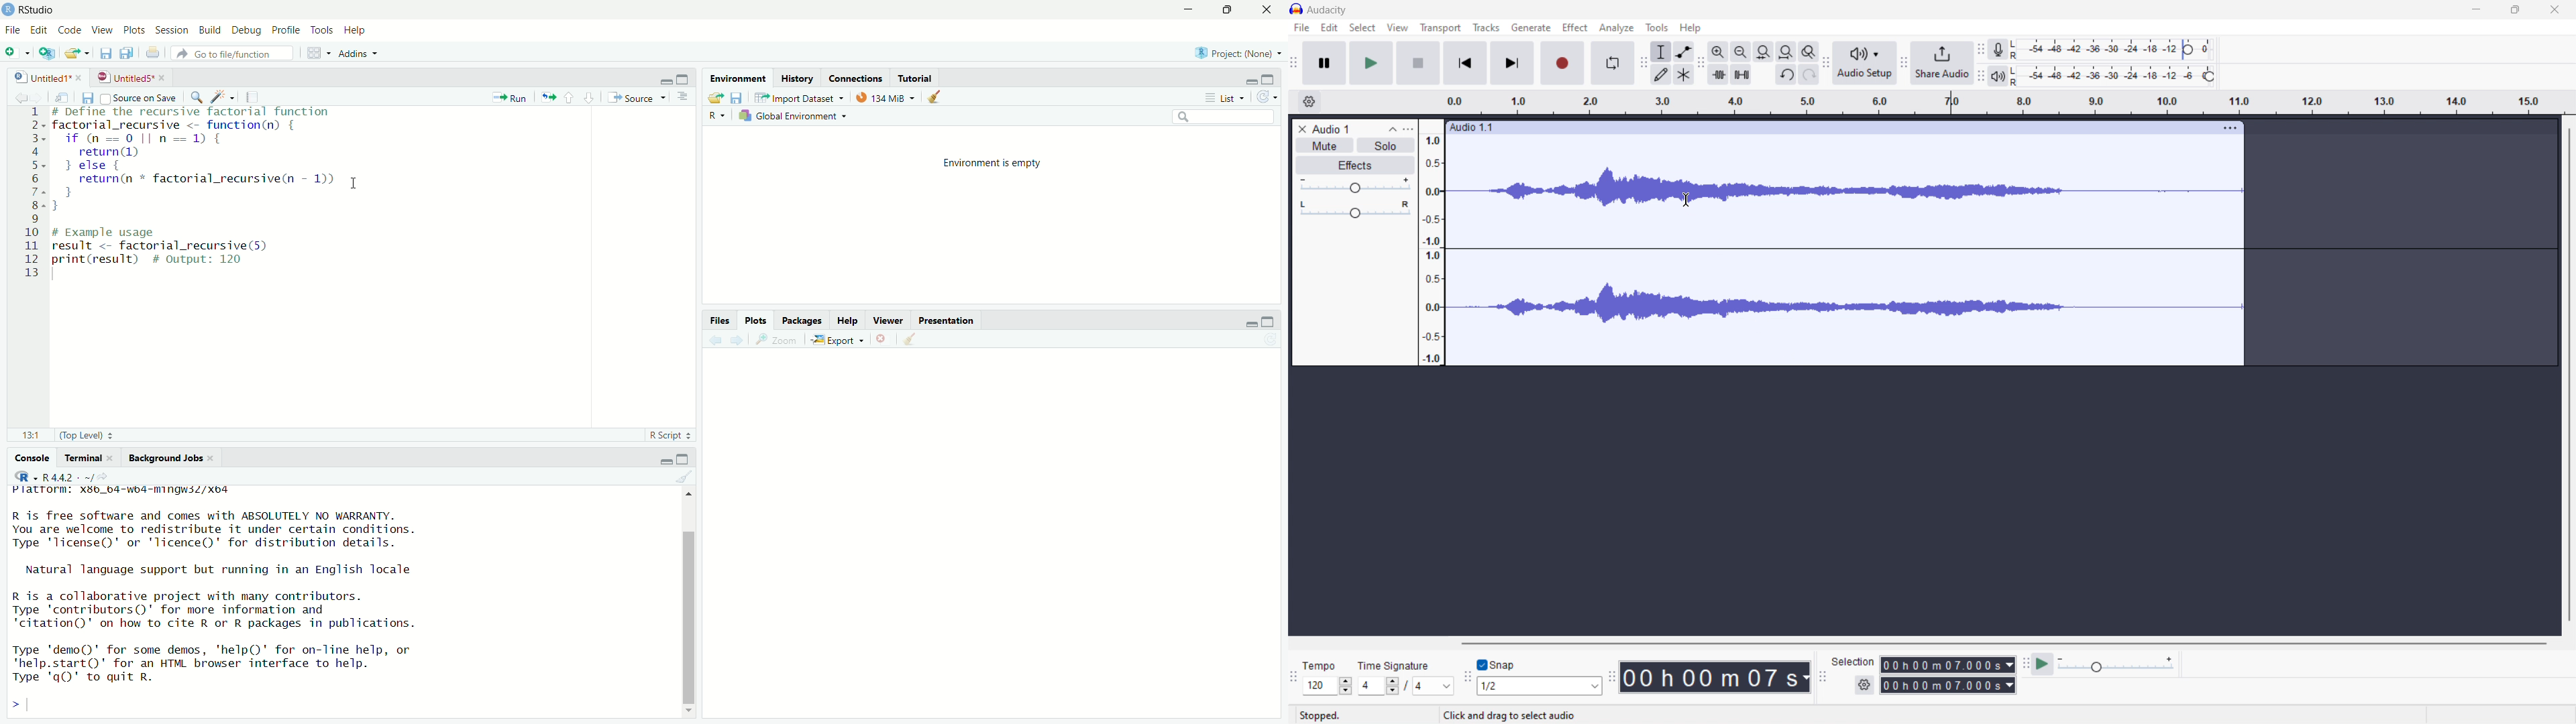  I want to click on 4, so click(1377, 686).